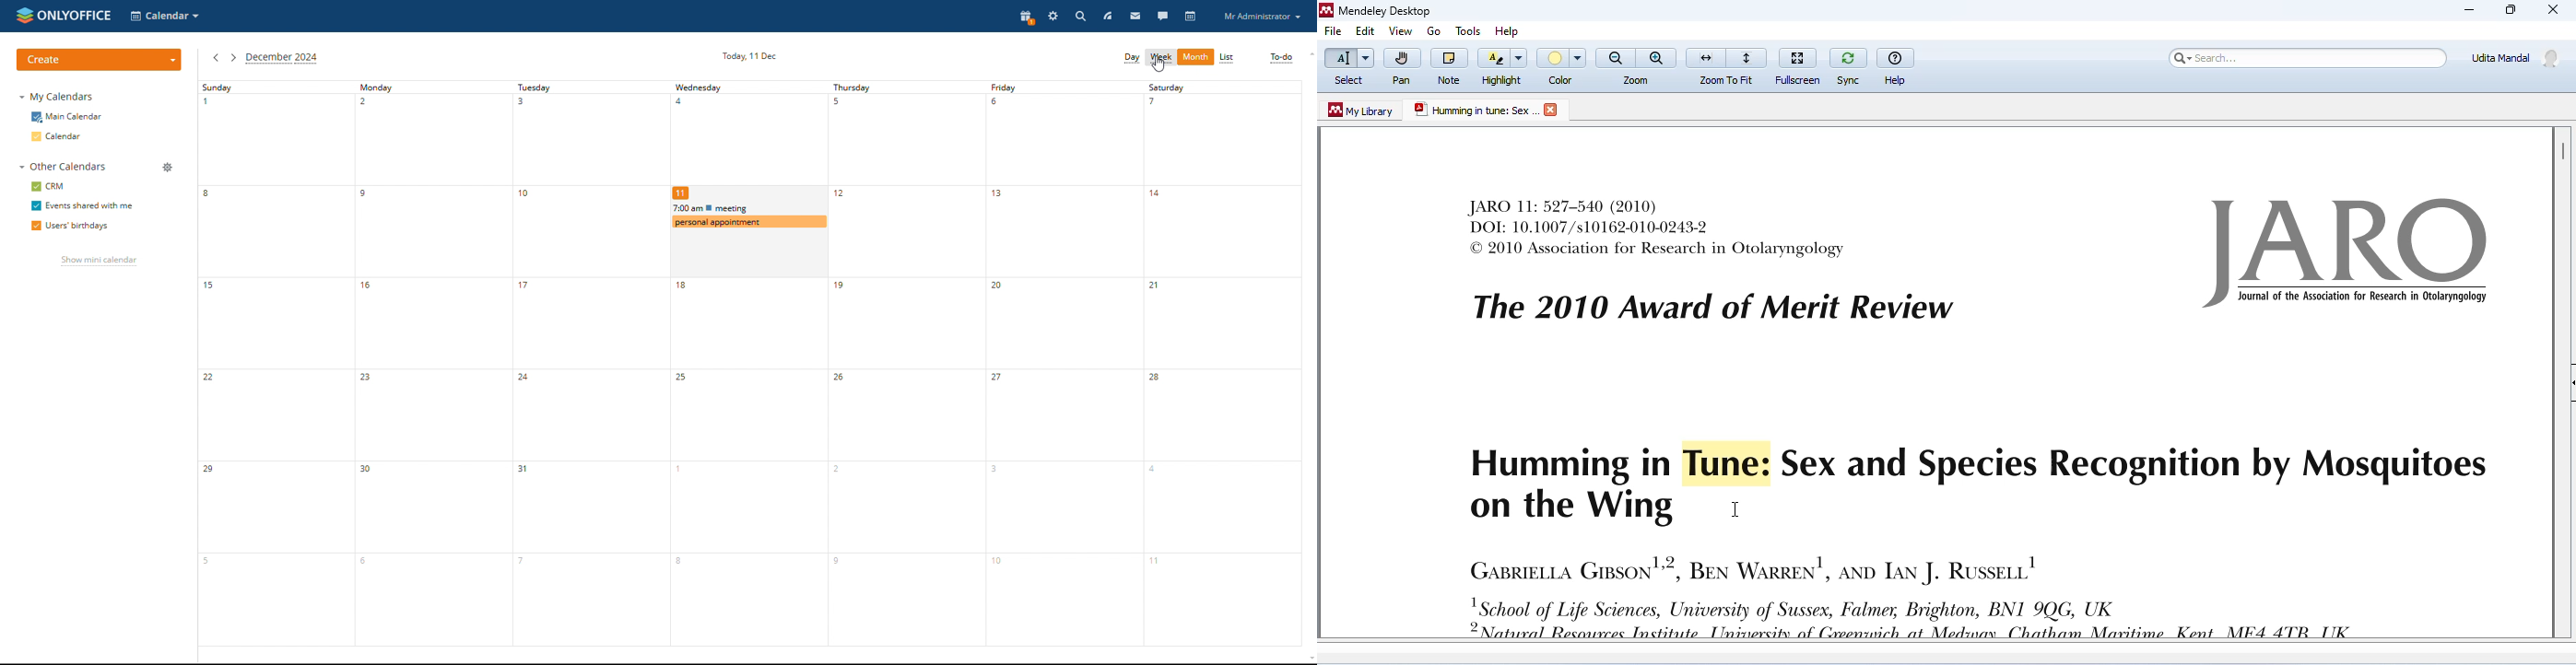  Describe the element at coordinates (748, 463) in the screenshot. I see `18` at that location.